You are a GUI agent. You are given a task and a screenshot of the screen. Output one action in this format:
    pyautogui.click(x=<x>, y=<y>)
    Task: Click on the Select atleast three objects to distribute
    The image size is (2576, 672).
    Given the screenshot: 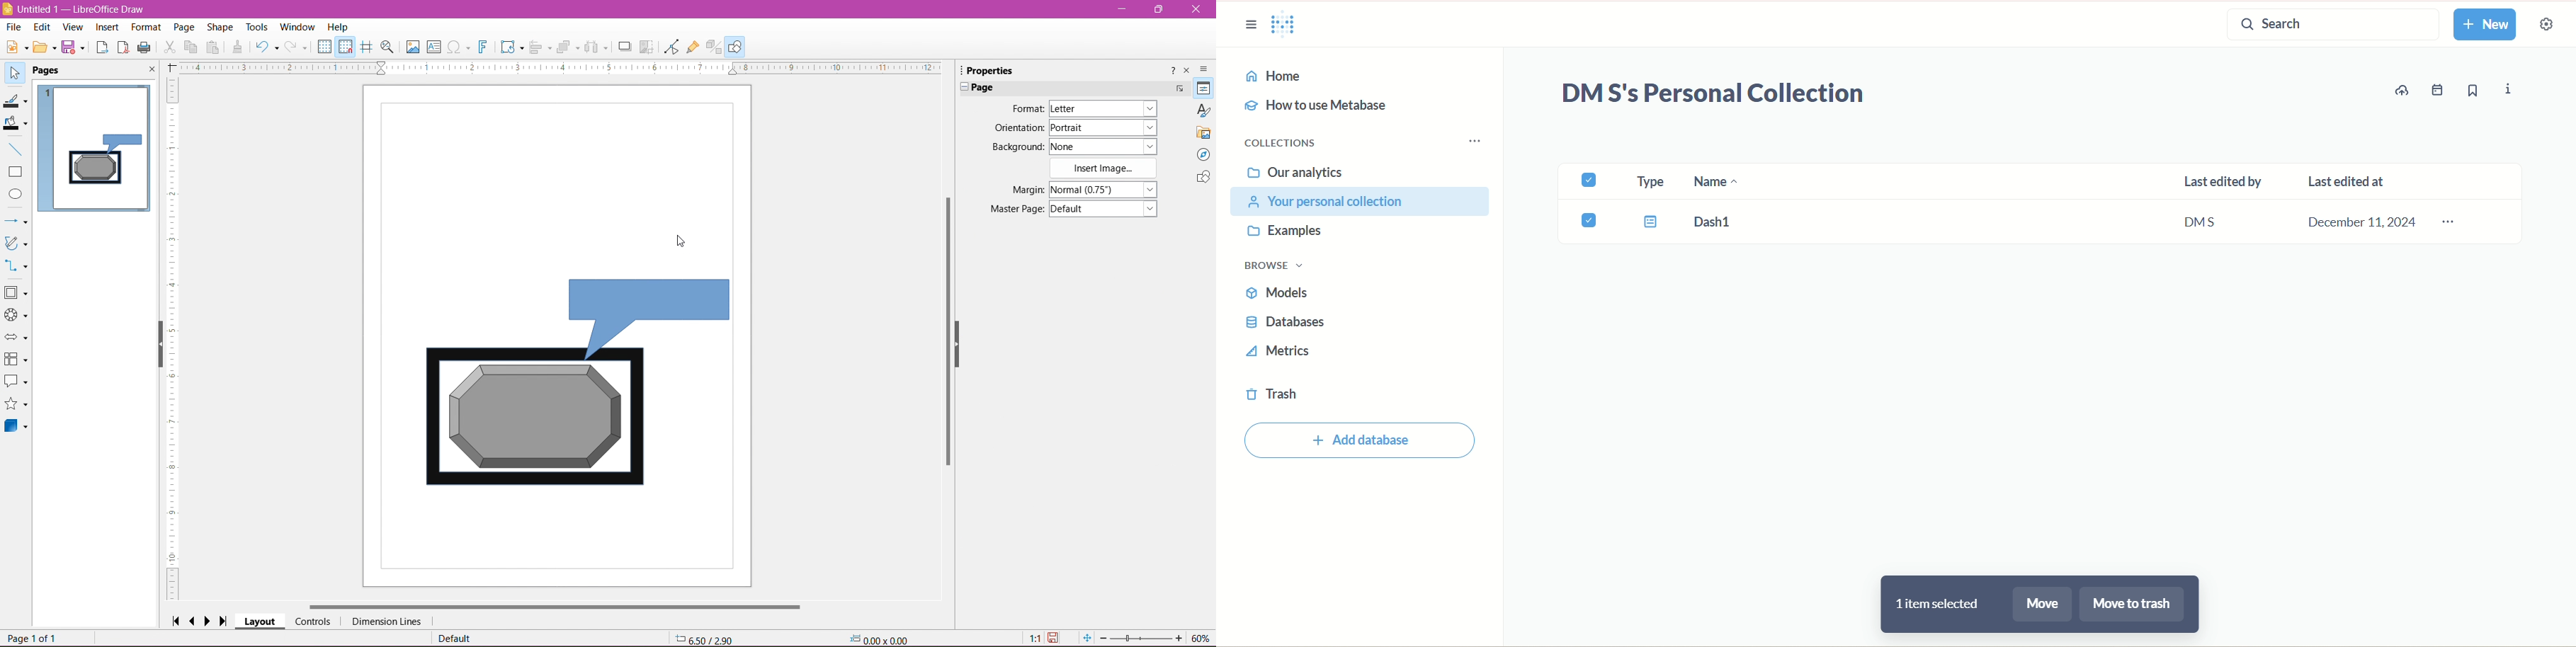 What is the action you would take?
    pyautogui.click(x=596, y=47)
    